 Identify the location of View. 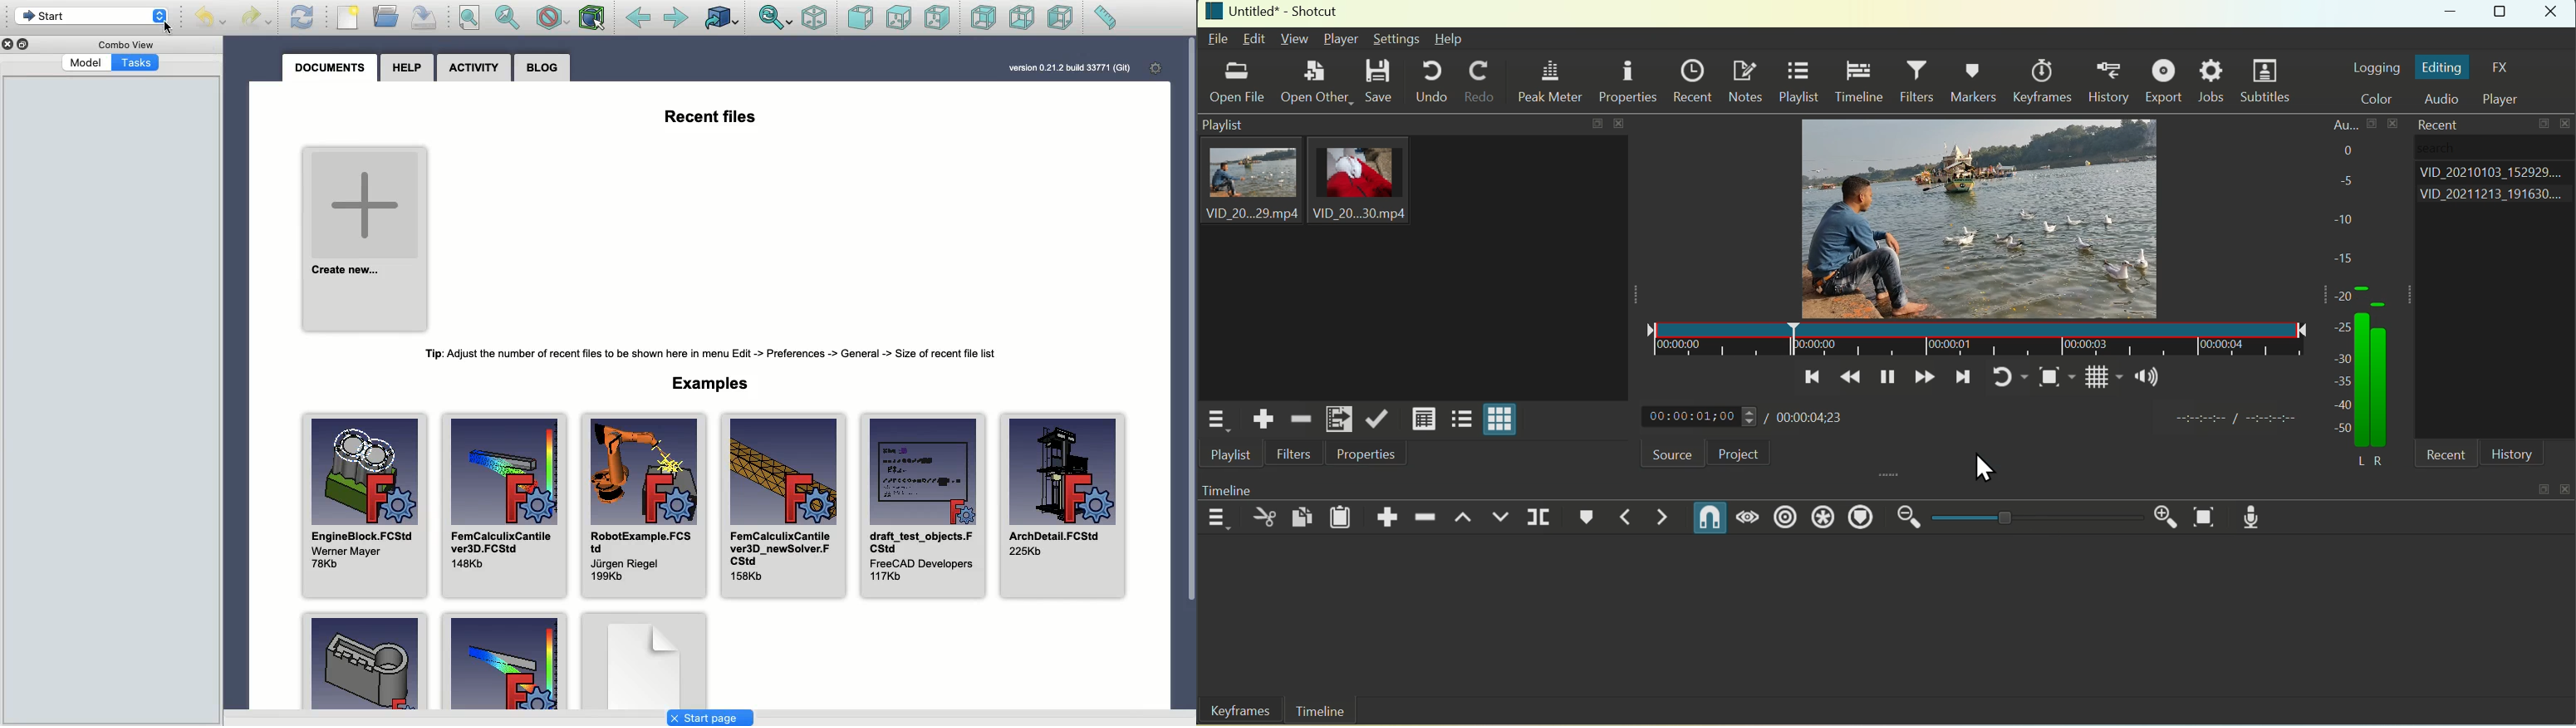
(1293, 38).